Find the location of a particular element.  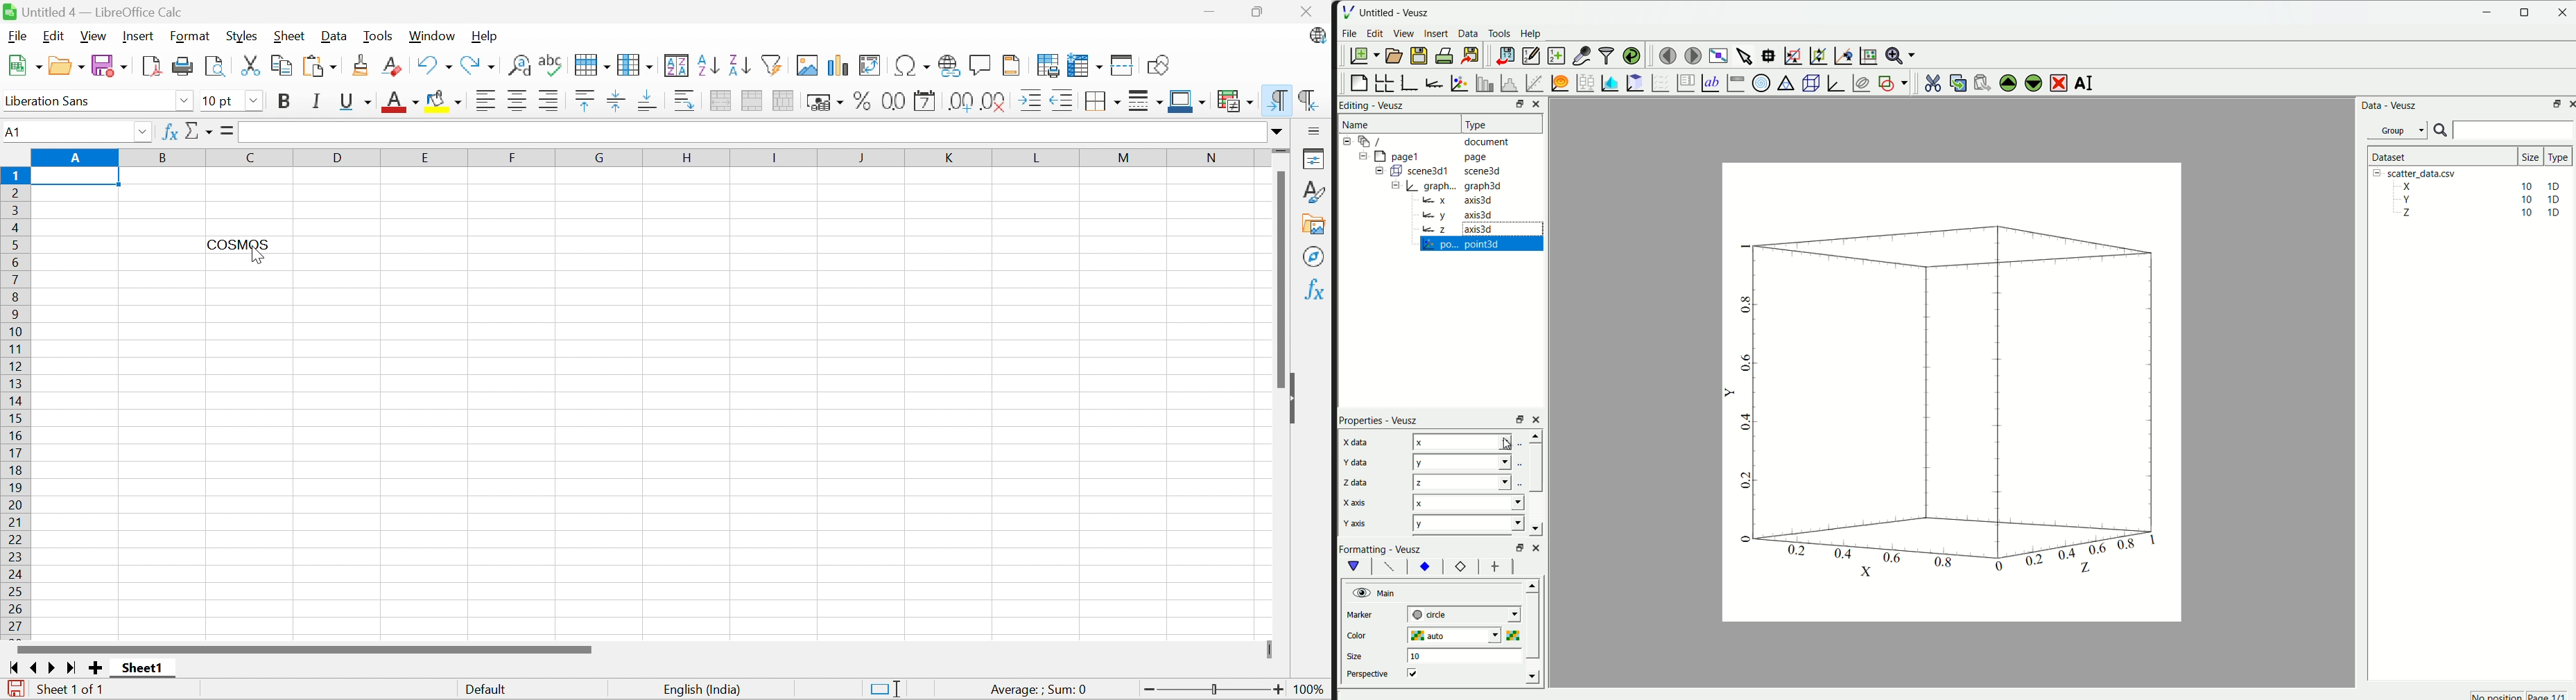

Copy is located at coordinates (284, 66).